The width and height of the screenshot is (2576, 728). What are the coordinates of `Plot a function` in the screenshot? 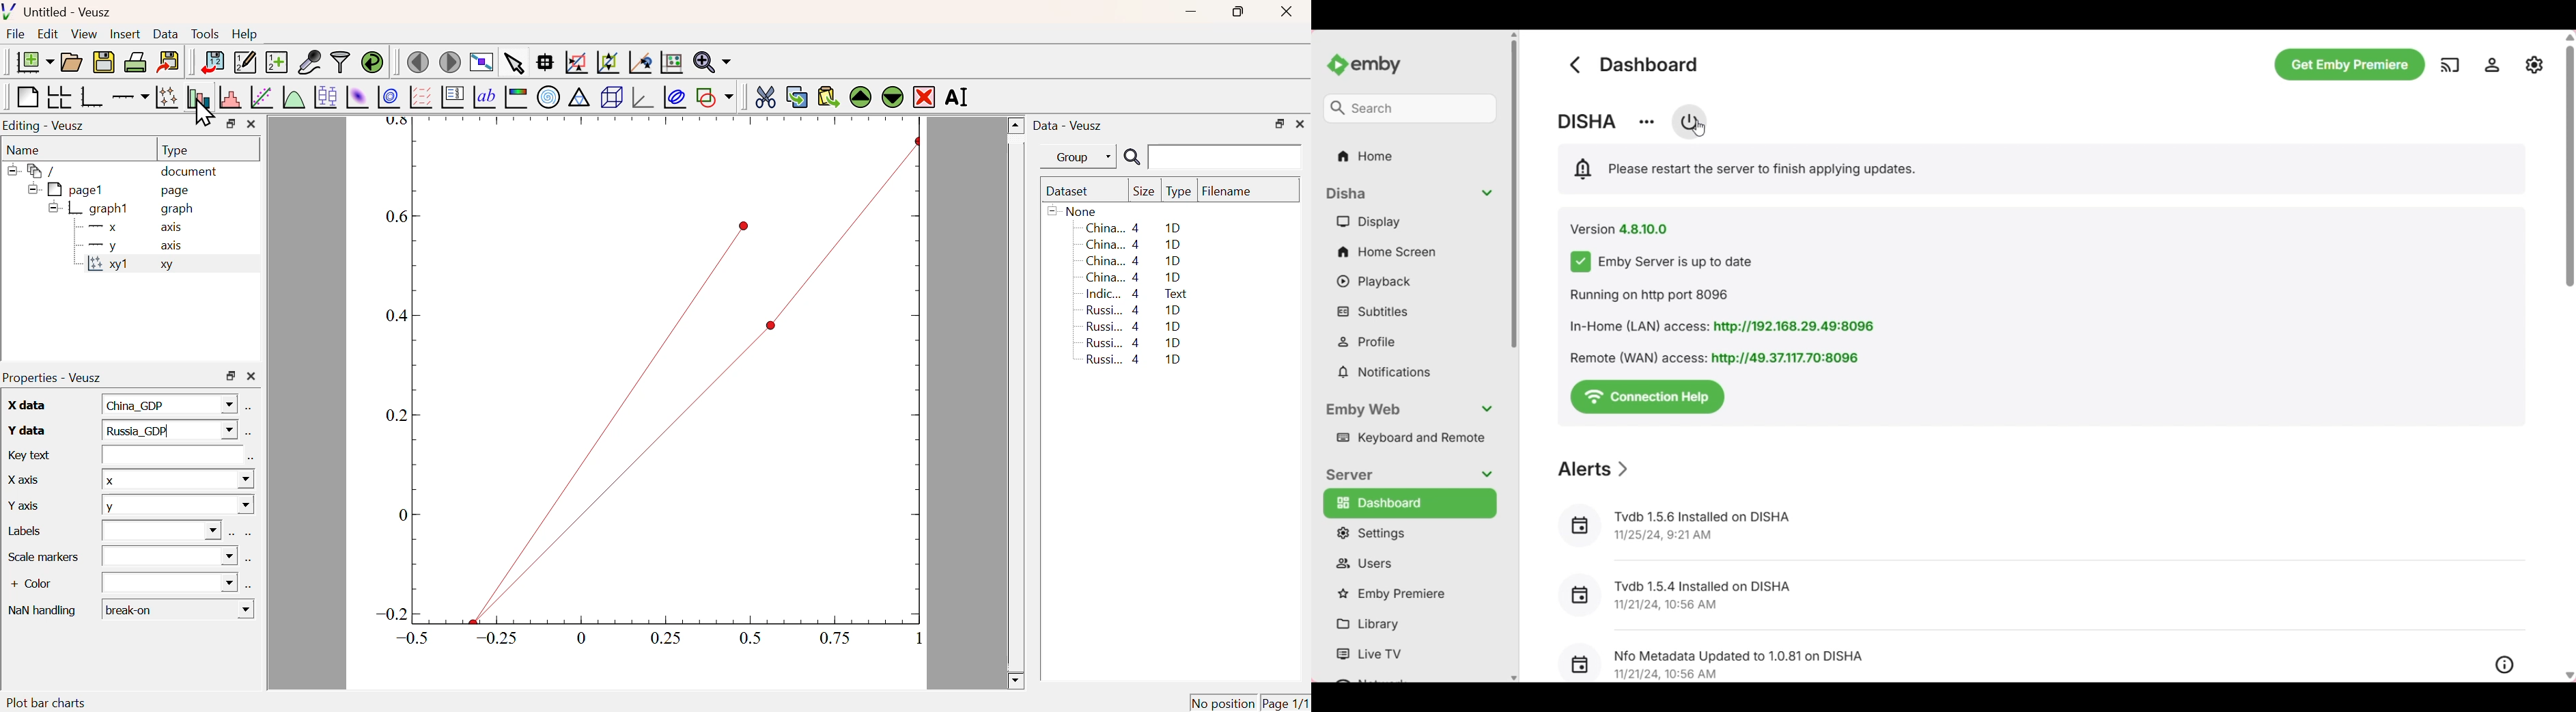 It's located at (292, 98).